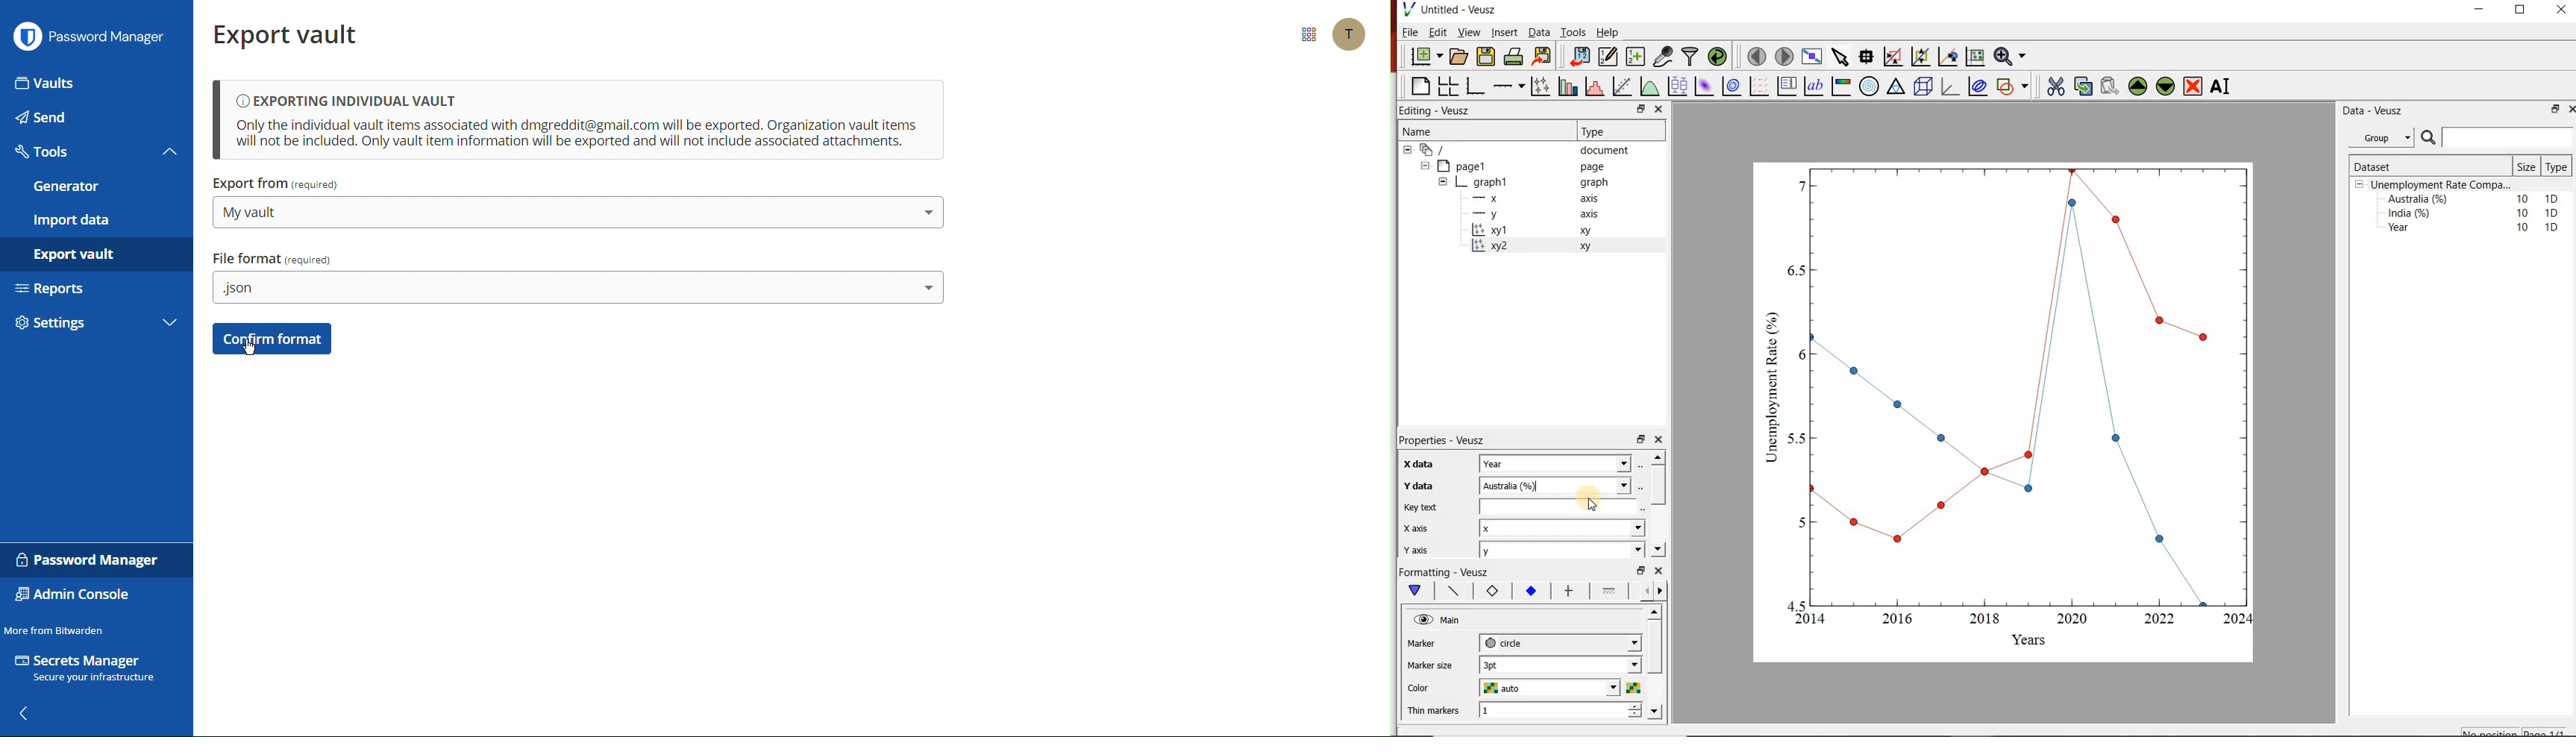 The image size is (2576, 756). What do you see at coordinates (2443, 185) in the screenshot?
I see `Unemployment Rate Compa...` at bounding box center [2443, 185].